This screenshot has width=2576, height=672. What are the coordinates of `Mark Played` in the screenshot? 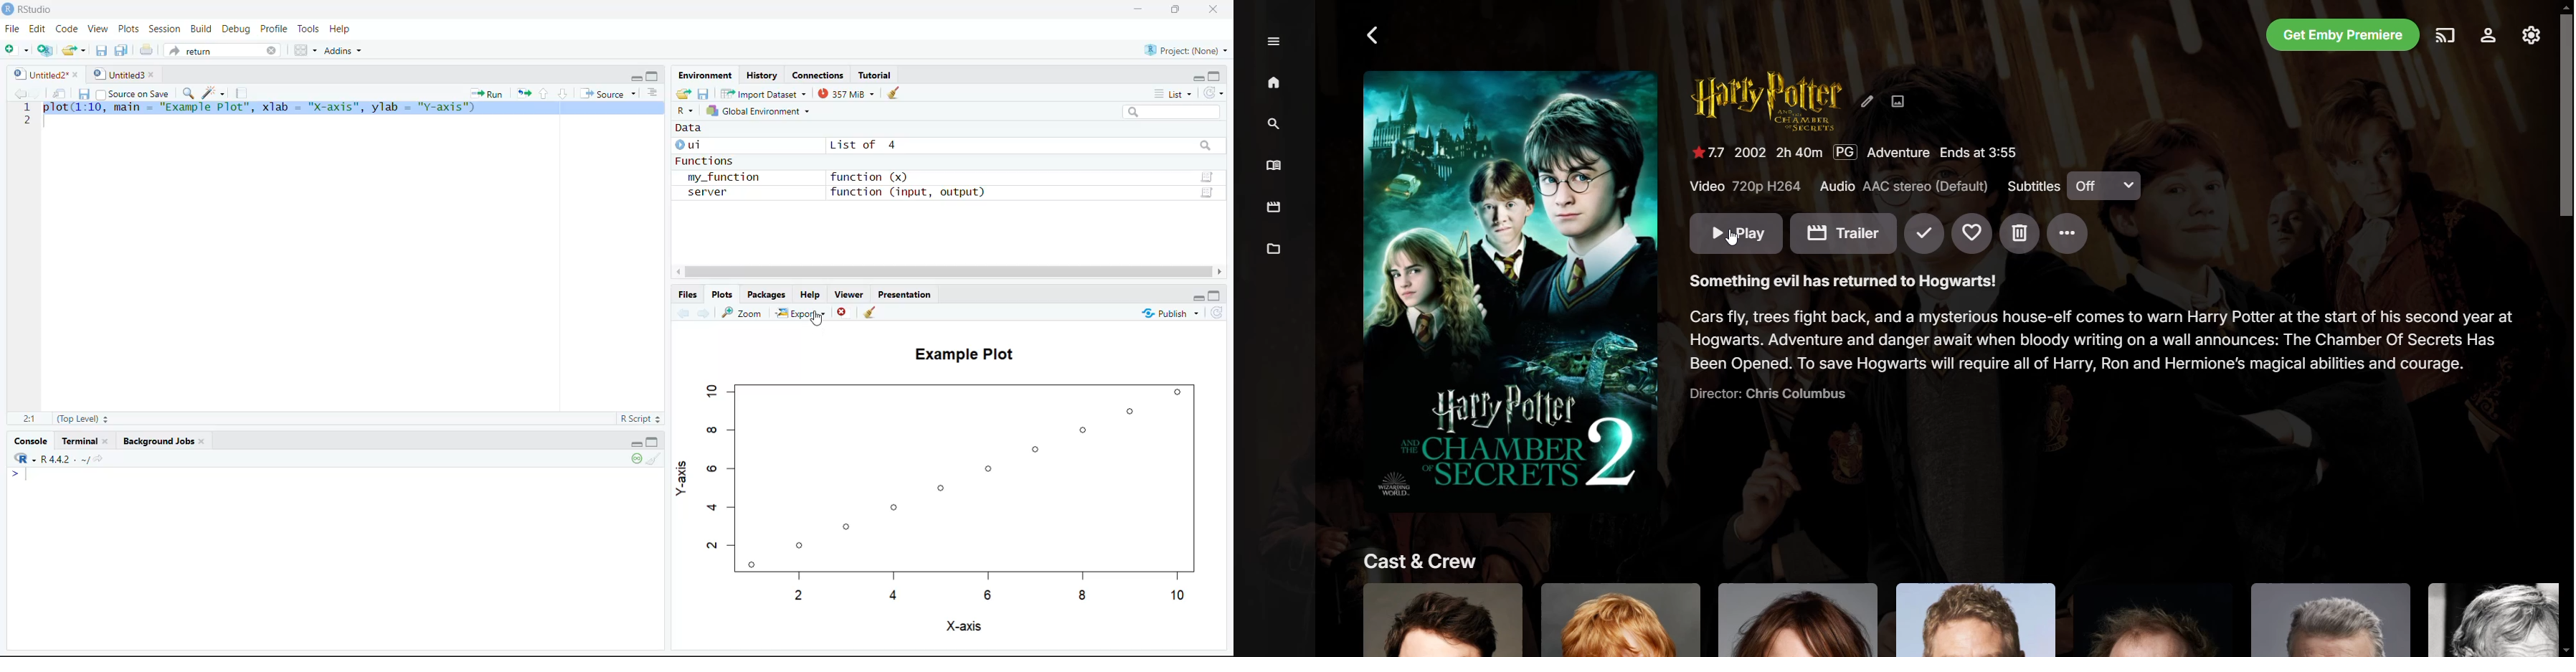 It's located at (1926, 234).